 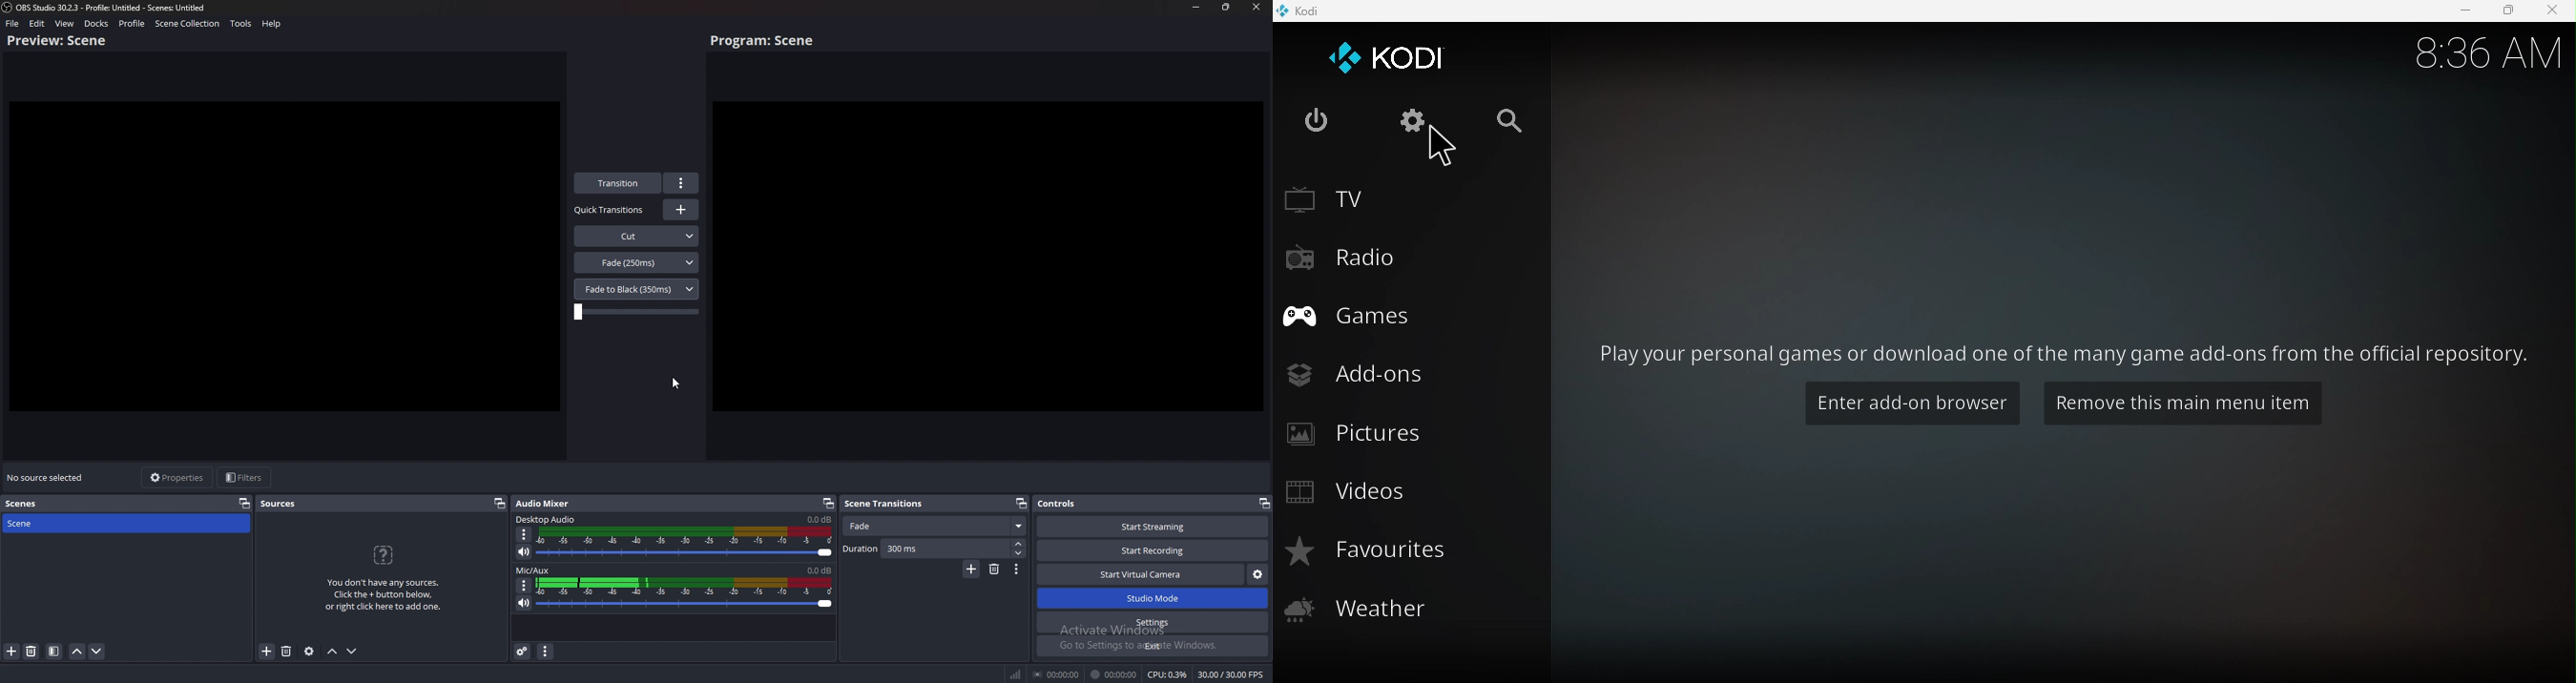 I want to click on Desktop audio, so click(x=818, y=519).